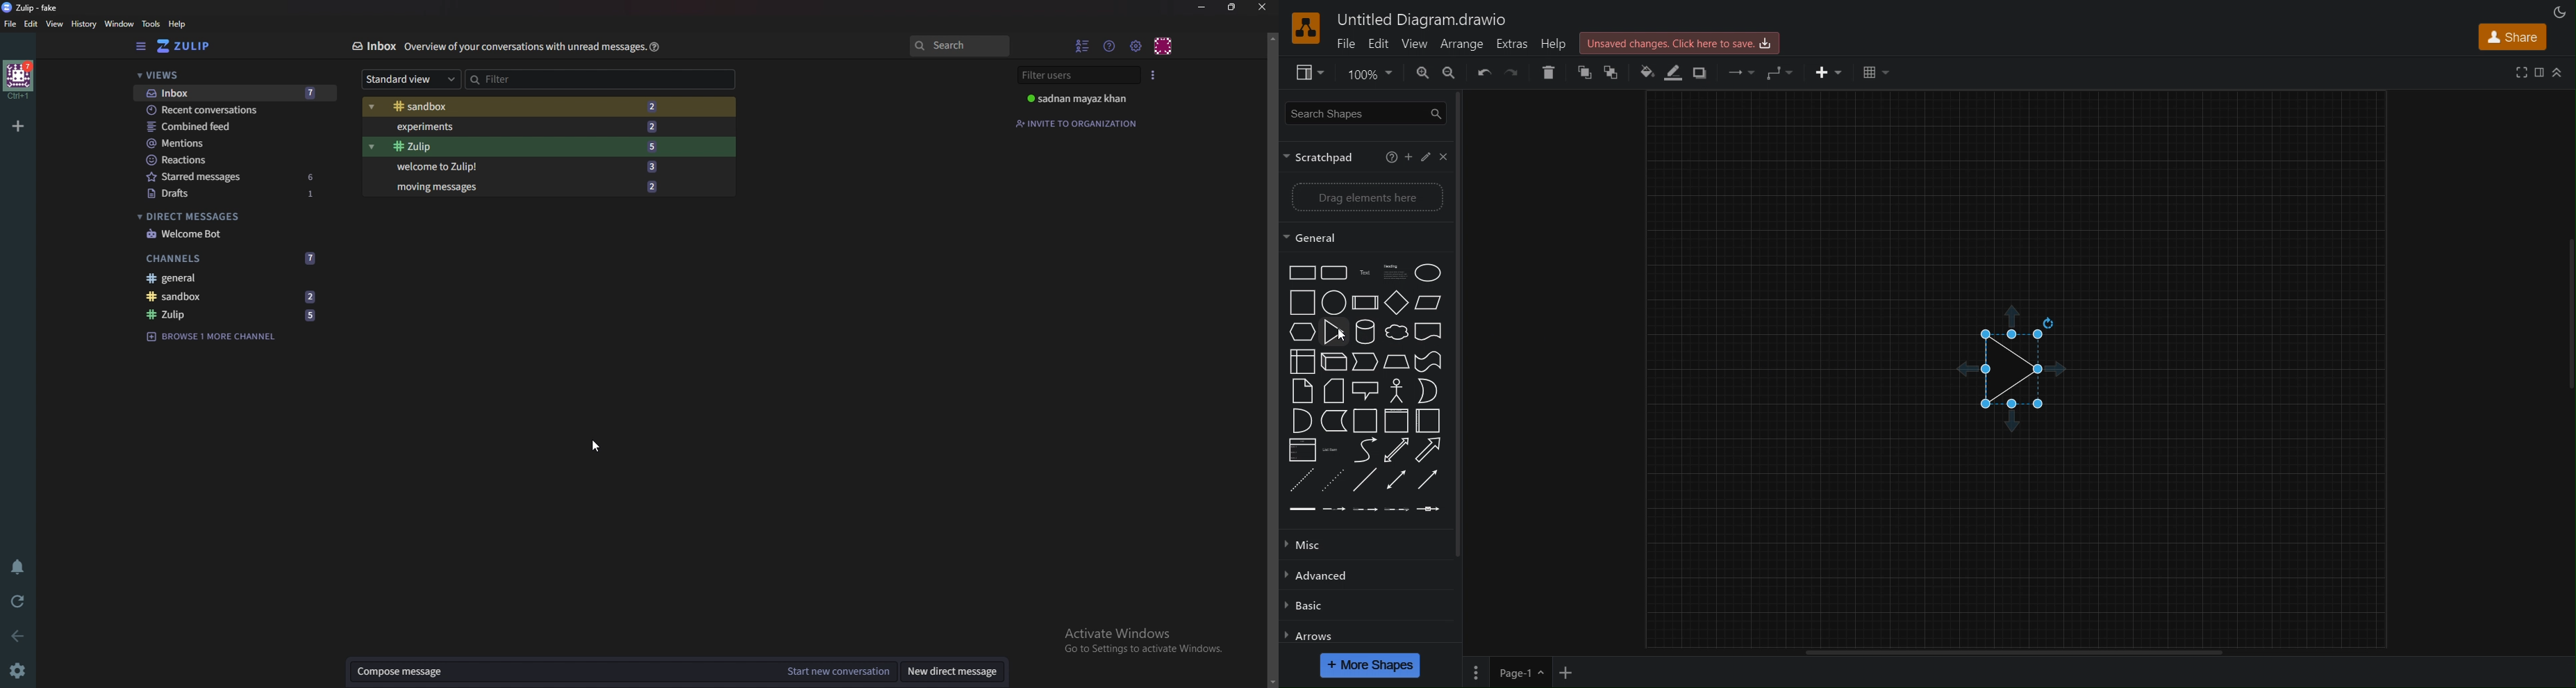 This screenshot has width=2576, height=700. What do you see at coordinates (224, 126) in the screenshot?
I see `Combined feed` at bounding box center [224, 126].